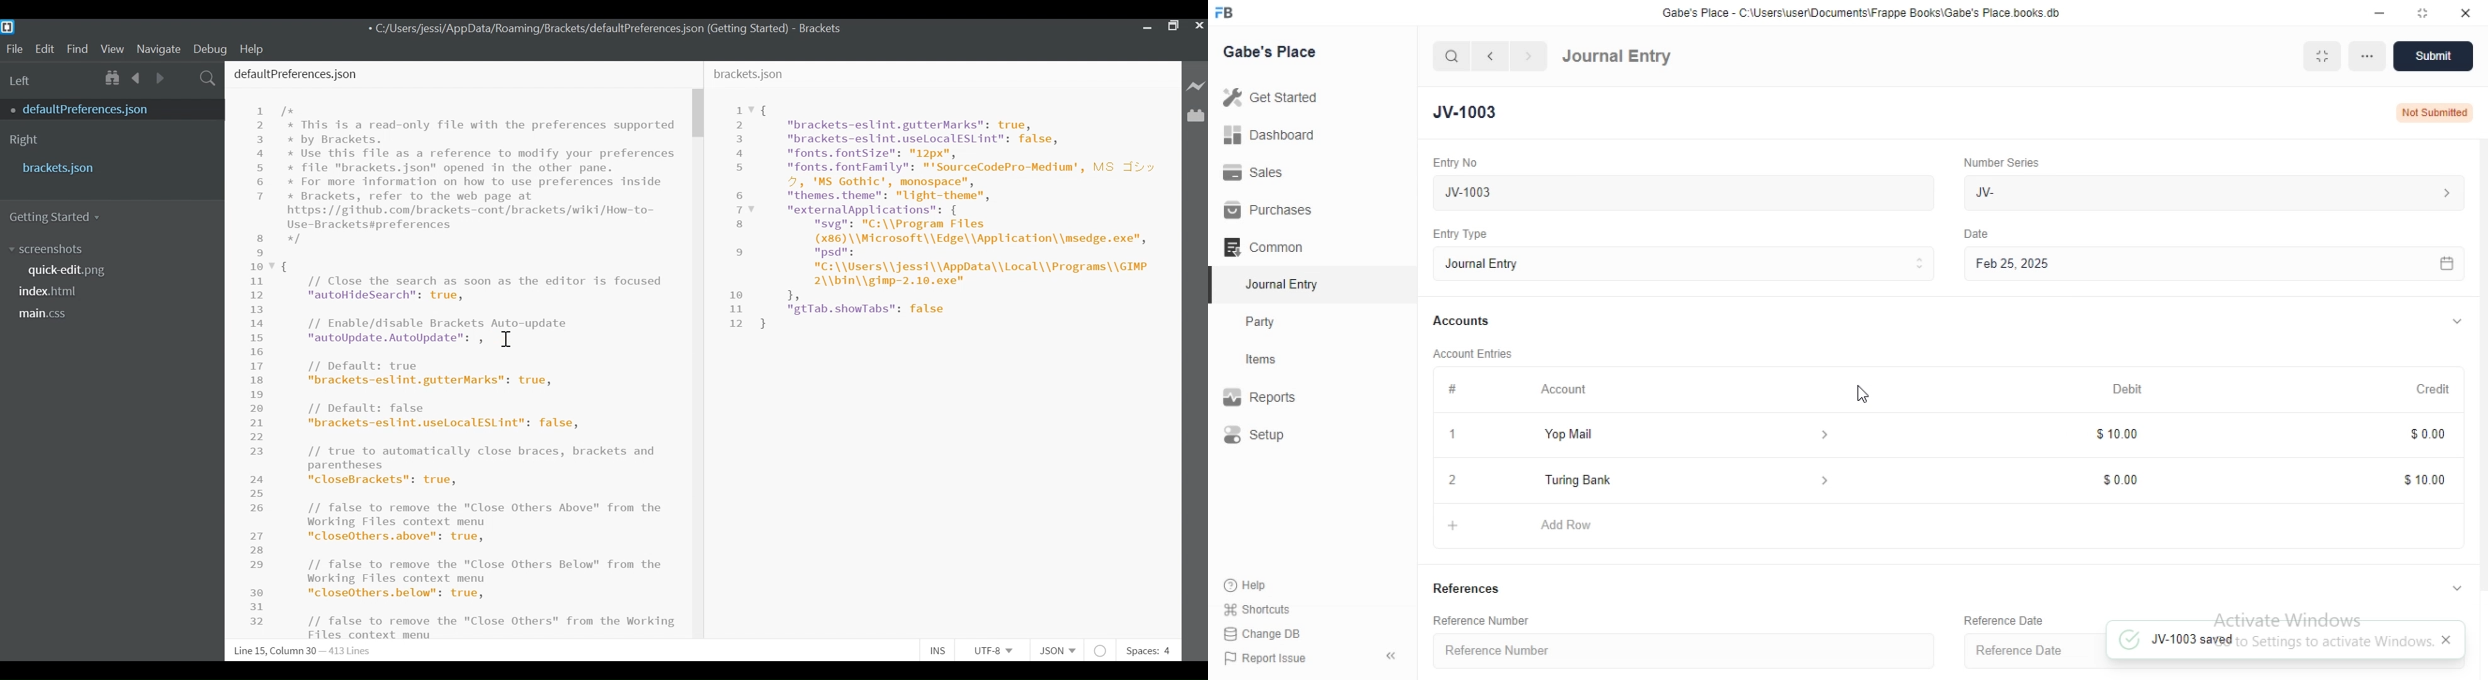 The height and width of the screenshot is (700, 2492). What do you see at coordinates (2119, 435) in the screenshot?
I see `$10.00` at bounding box center [2119, 435].